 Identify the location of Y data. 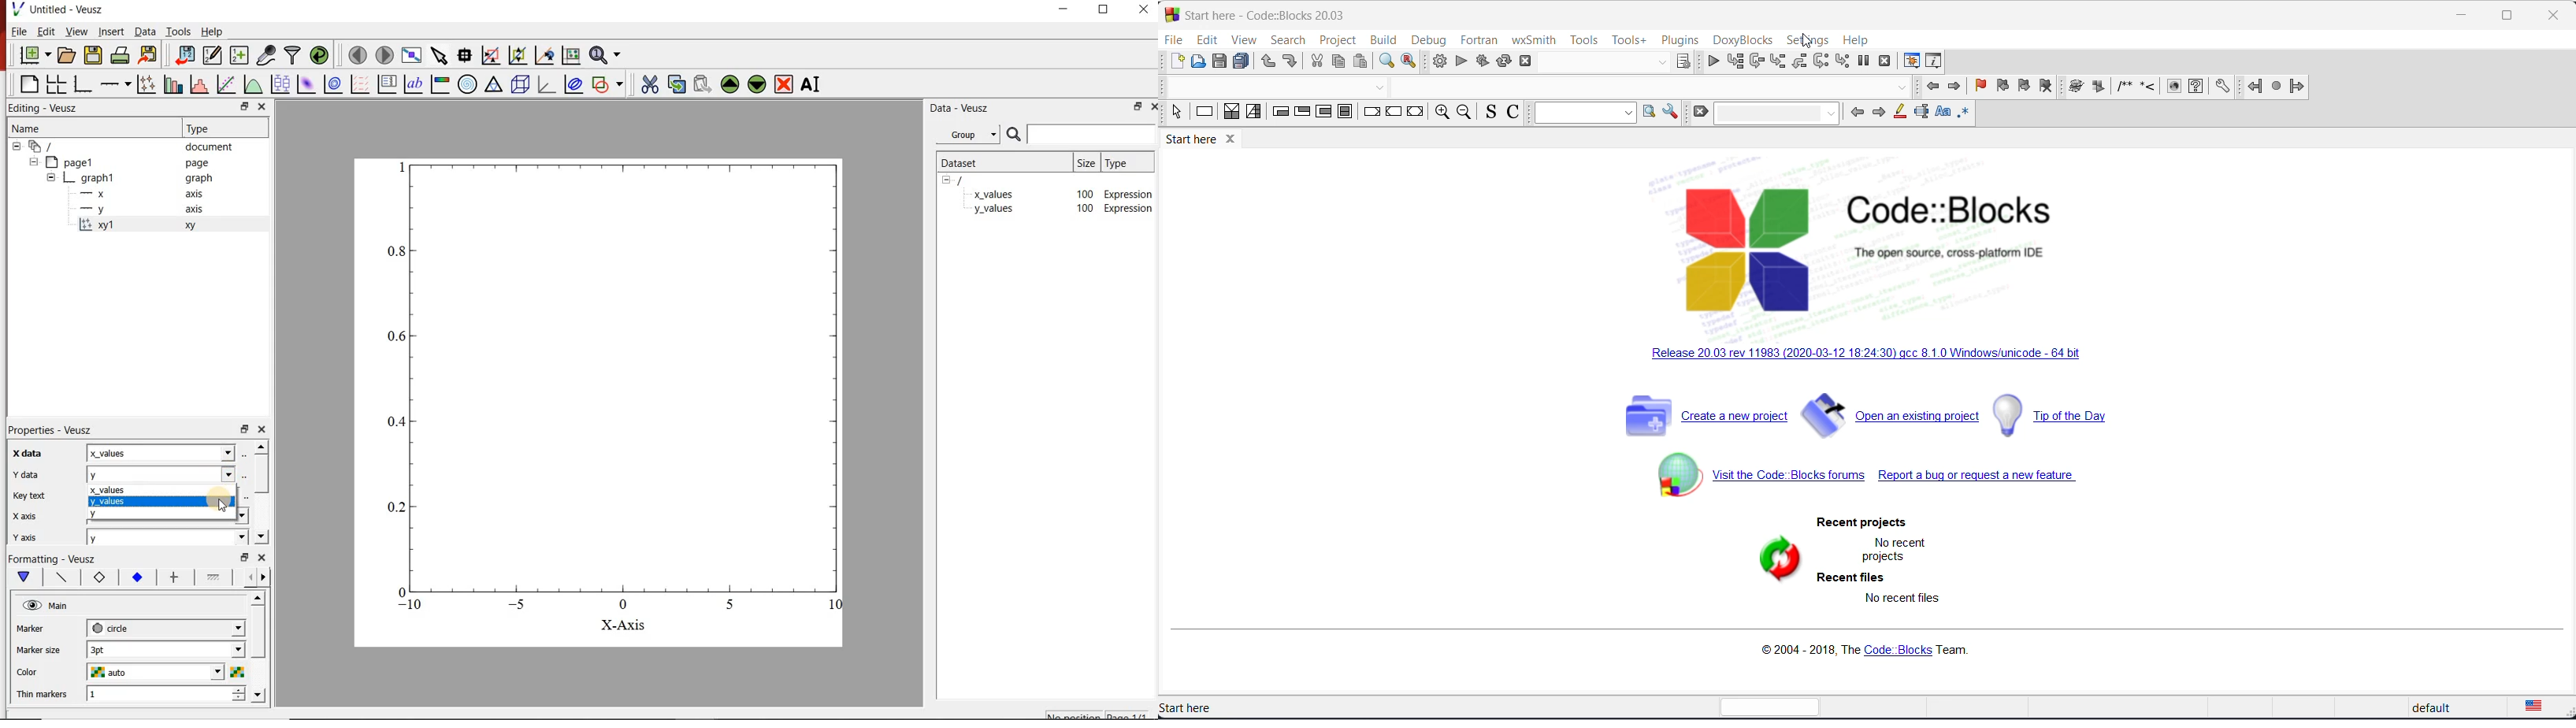
(31, 474).